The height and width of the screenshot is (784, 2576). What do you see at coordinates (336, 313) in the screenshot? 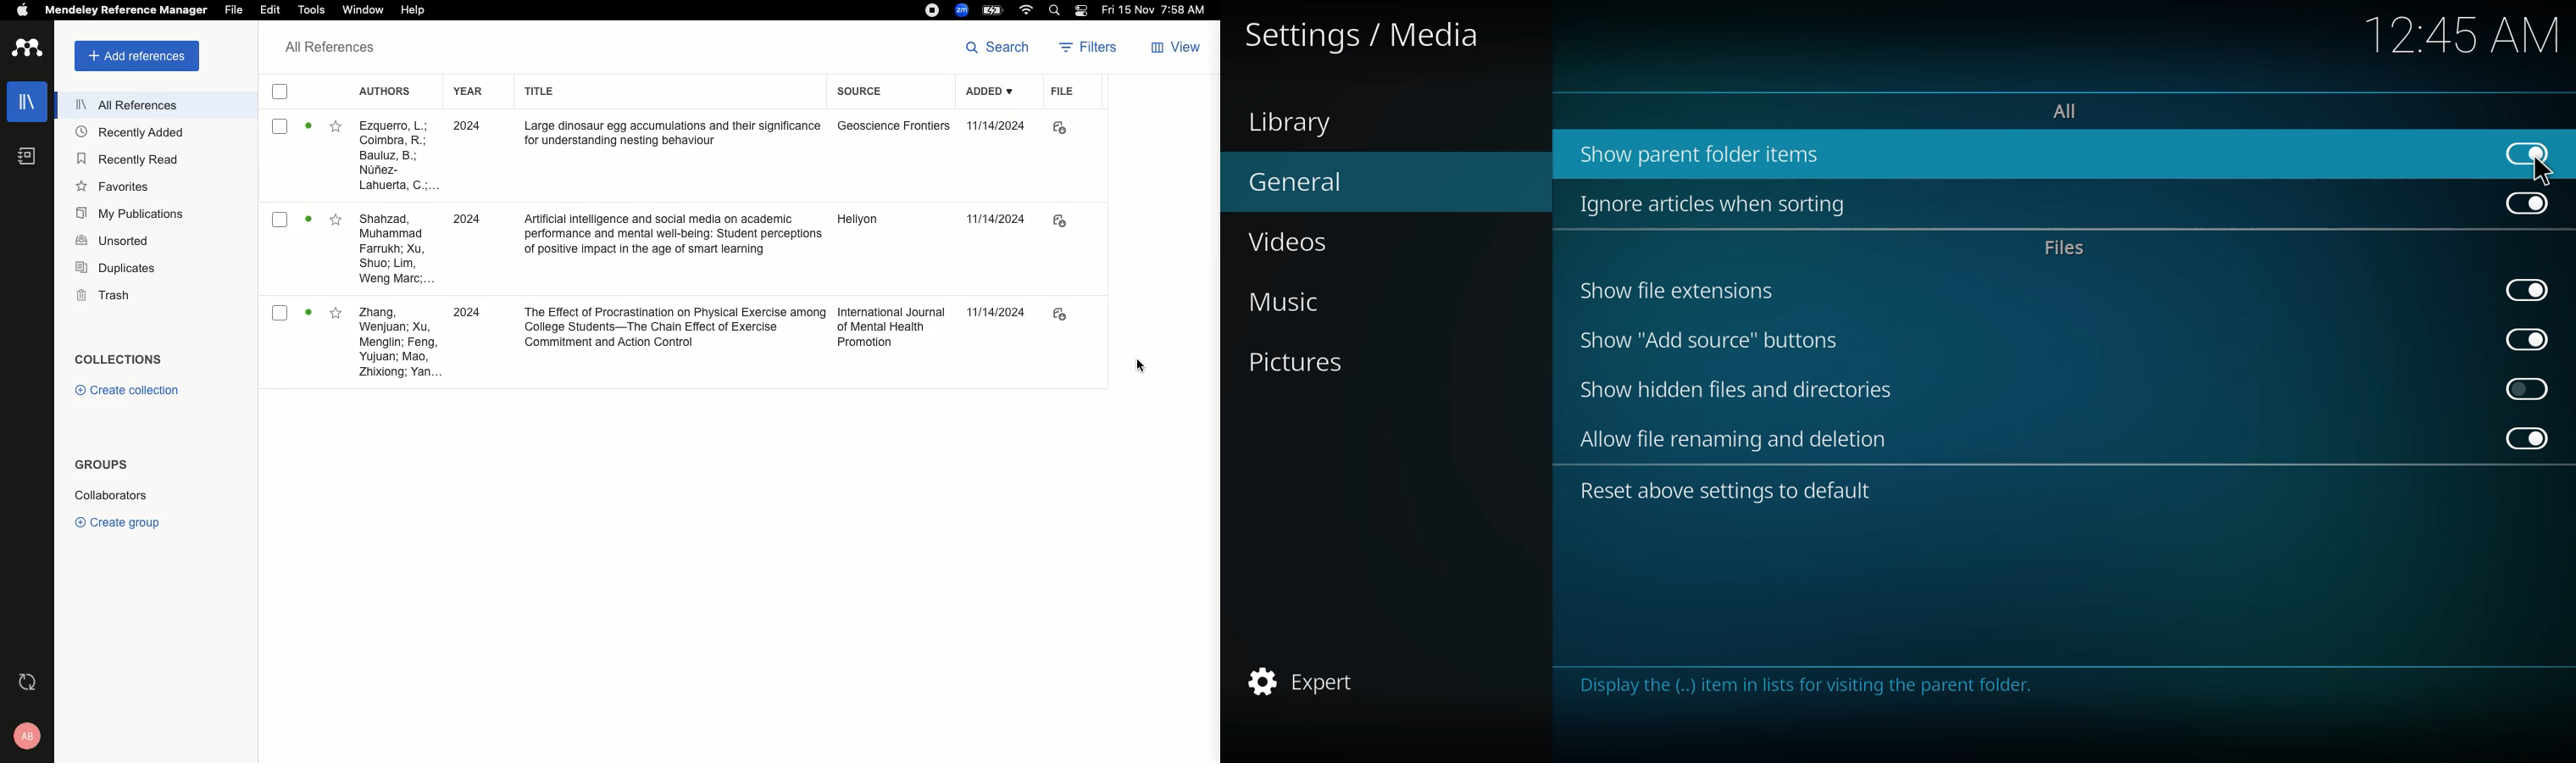
I see `Favorites` at bounding box center [336, 313].